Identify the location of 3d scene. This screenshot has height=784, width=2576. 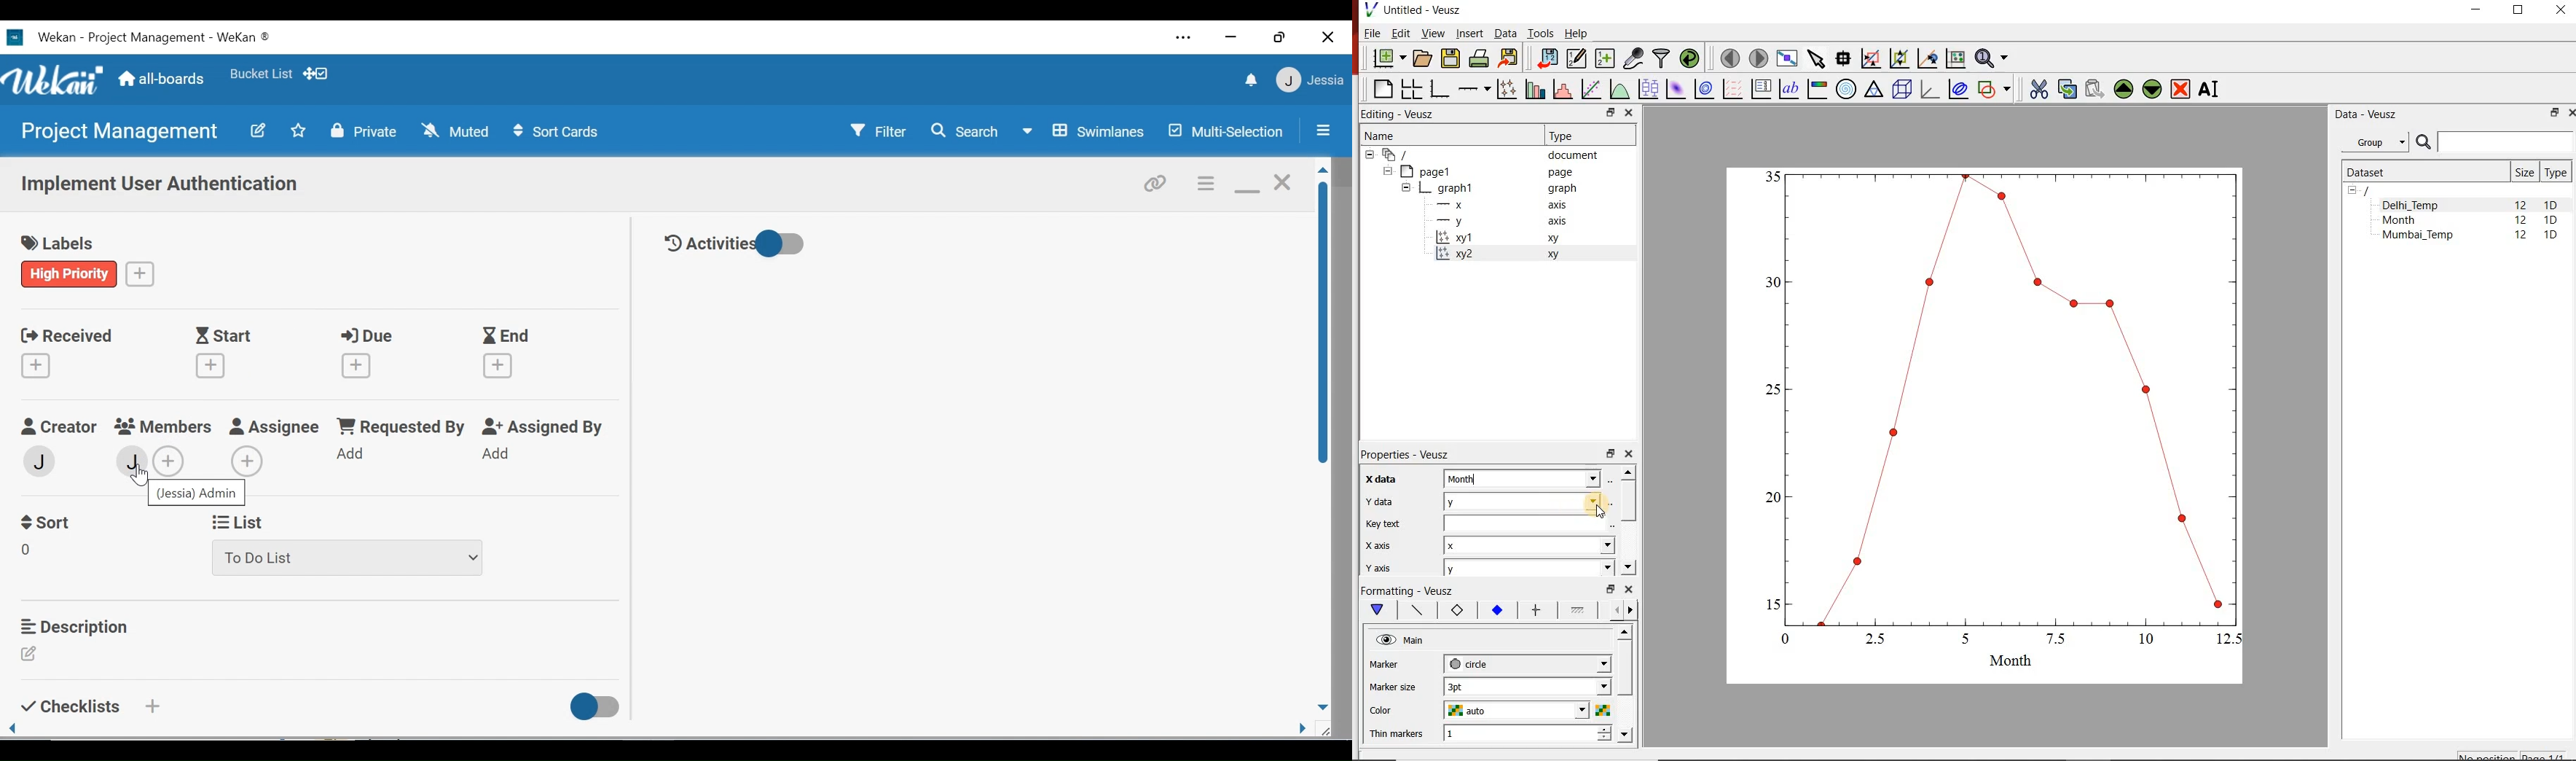
(1901, 90).